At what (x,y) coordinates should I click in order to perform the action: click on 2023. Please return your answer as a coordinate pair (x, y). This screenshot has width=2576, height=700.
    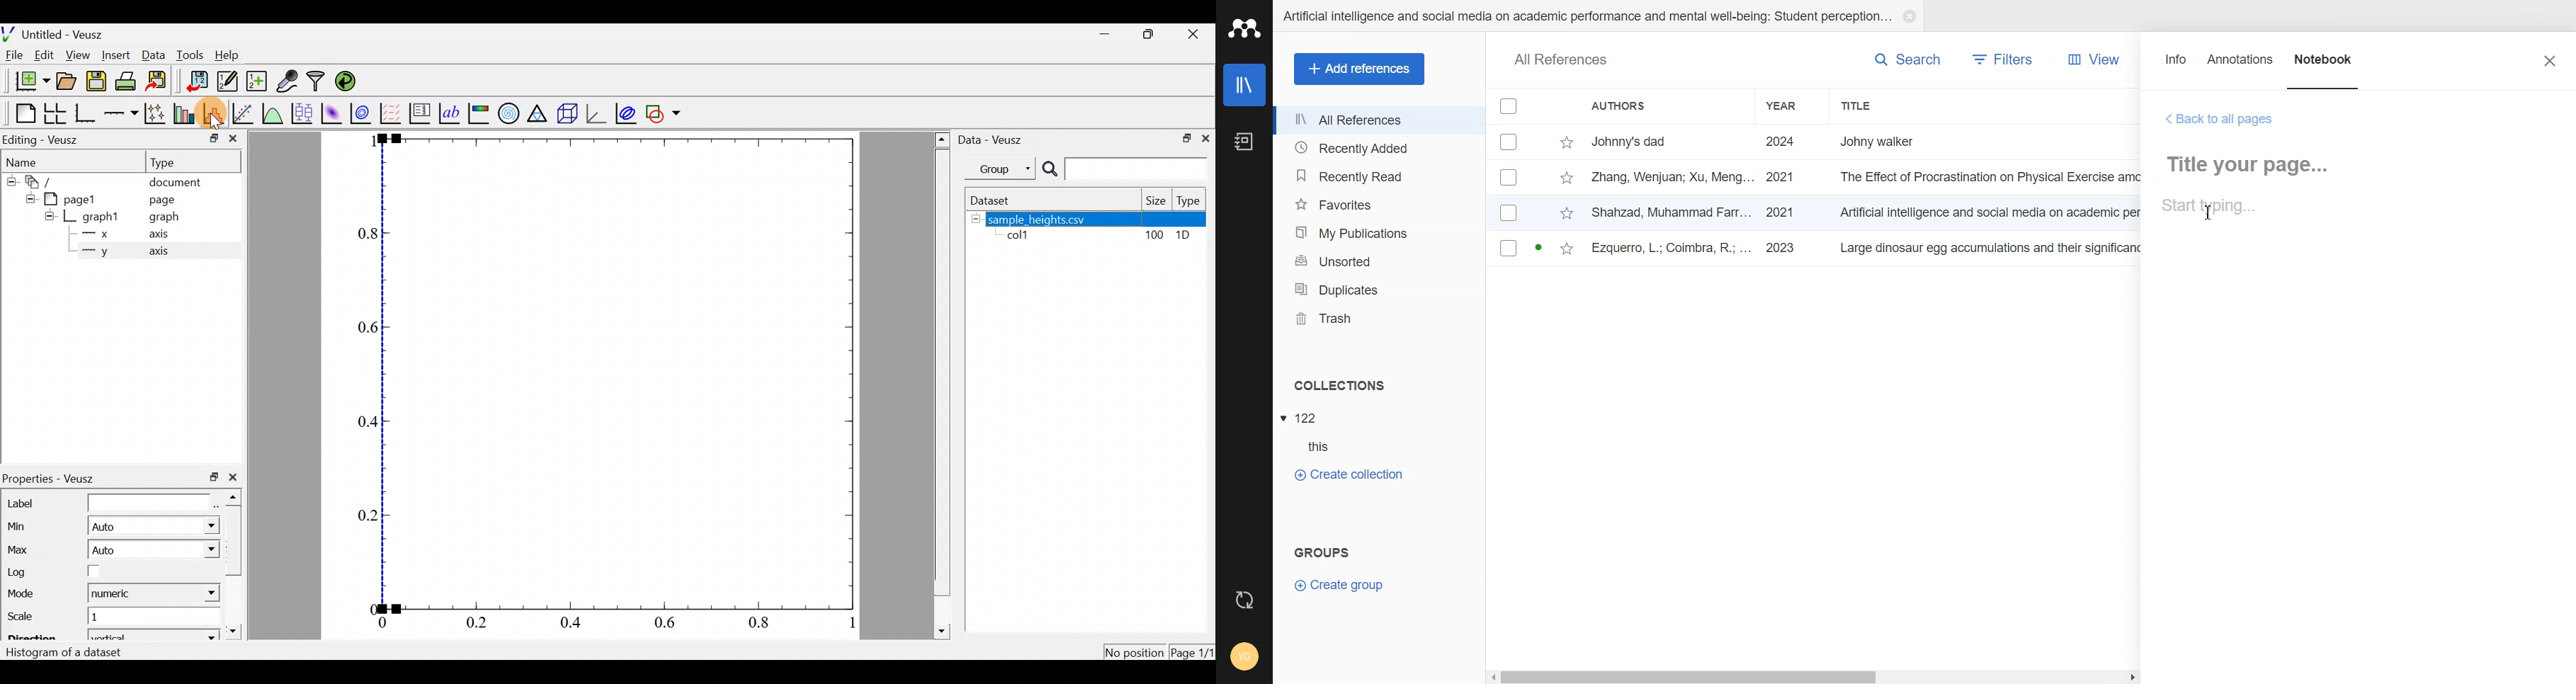
    Looking at the image, I should click on (1783, 249).